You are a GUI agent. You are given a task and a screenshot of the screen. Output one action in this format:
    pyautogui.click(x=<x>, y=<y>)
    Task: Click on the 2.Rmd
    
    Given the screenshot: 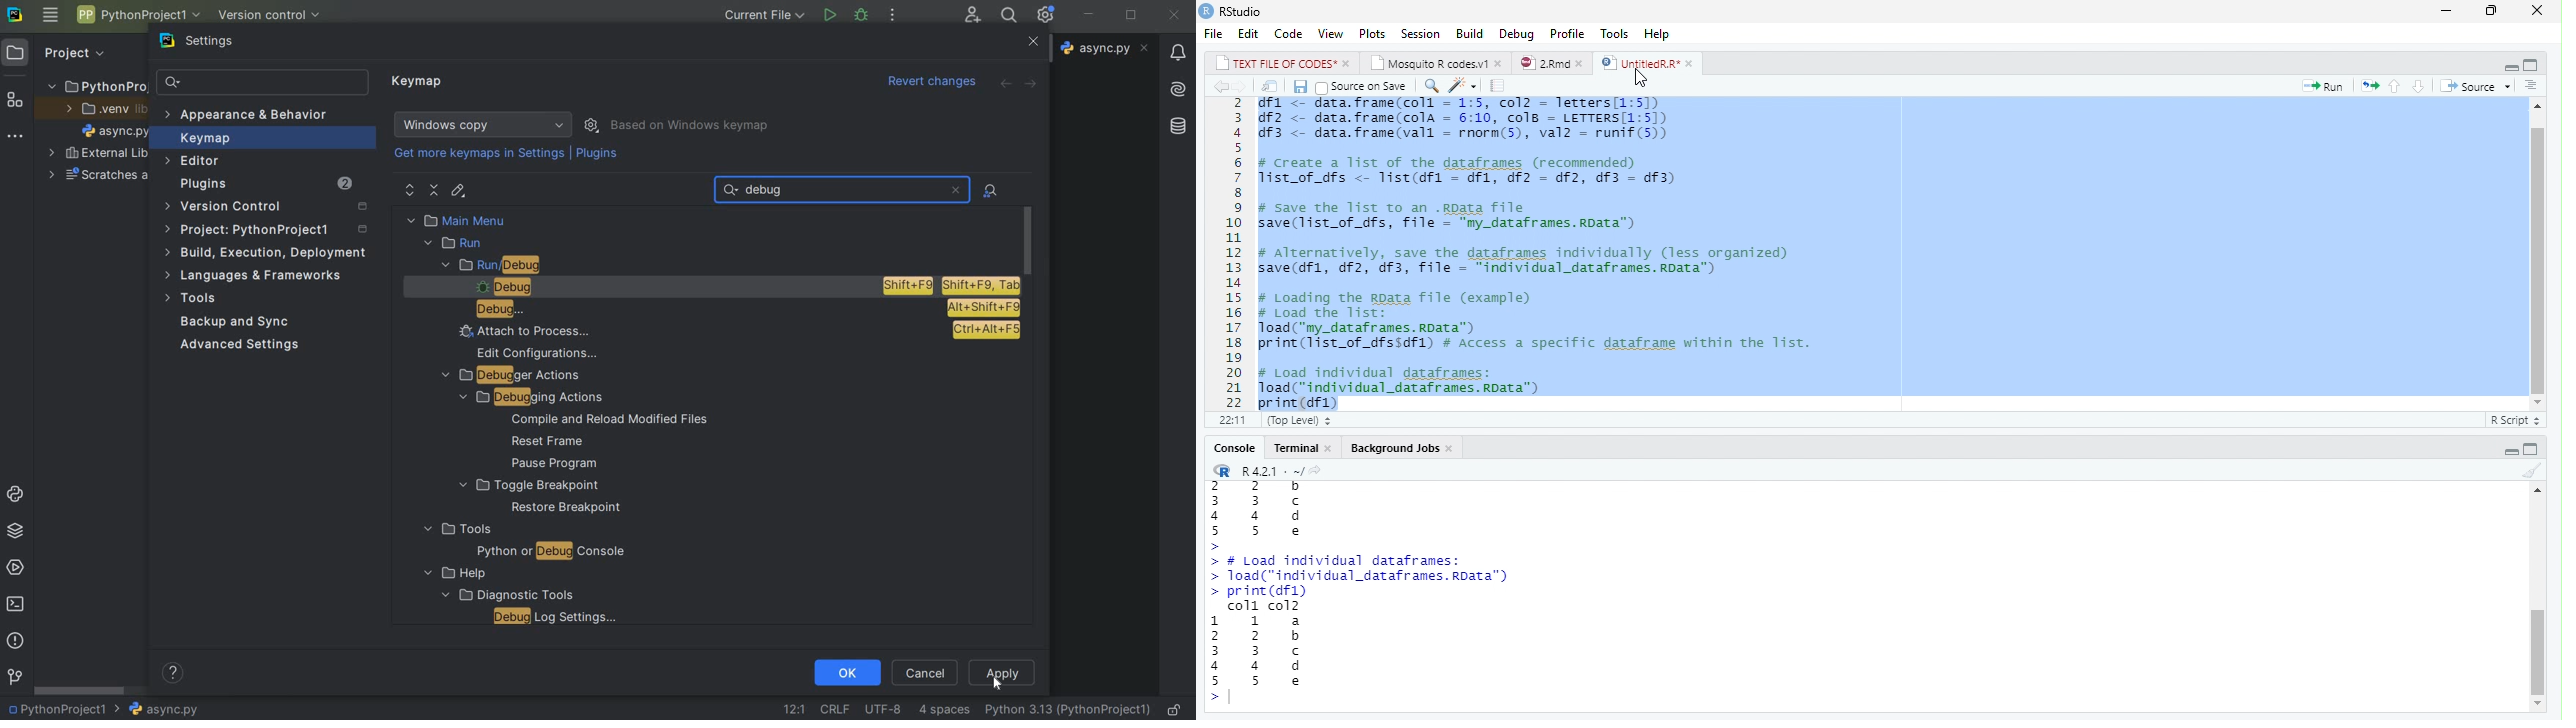 What is the action you would take?
    pyautogui.click(x=1551, y=63)
    